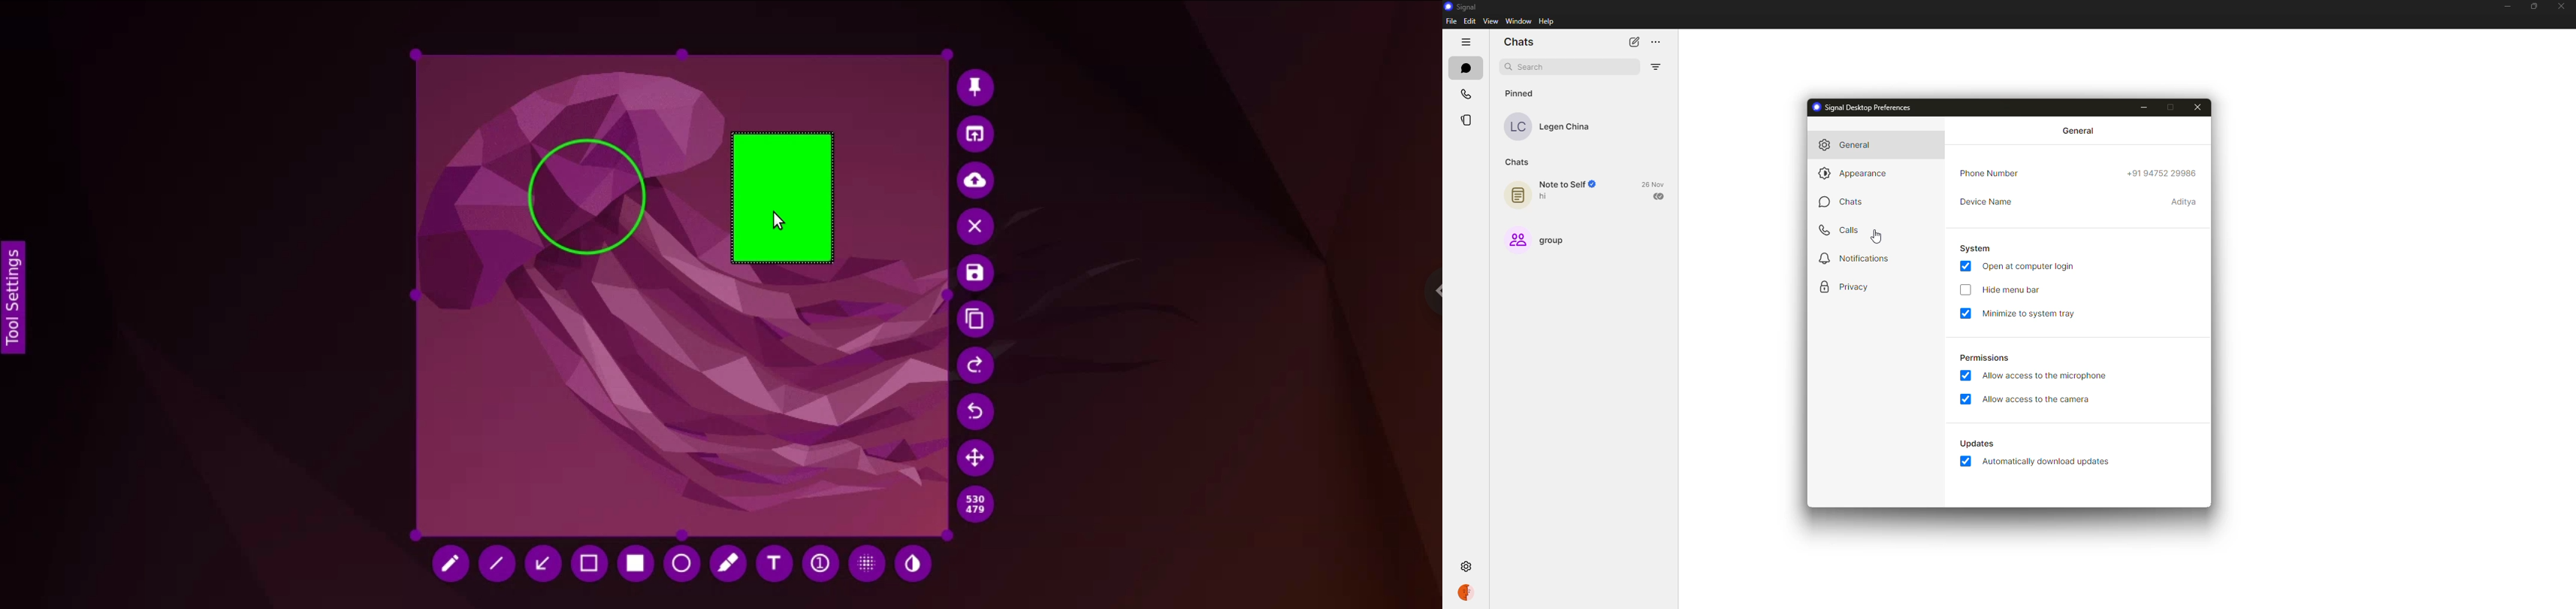 This screenshot has width=2576, height=616. I want to click on enabled, so click(1965, 400).